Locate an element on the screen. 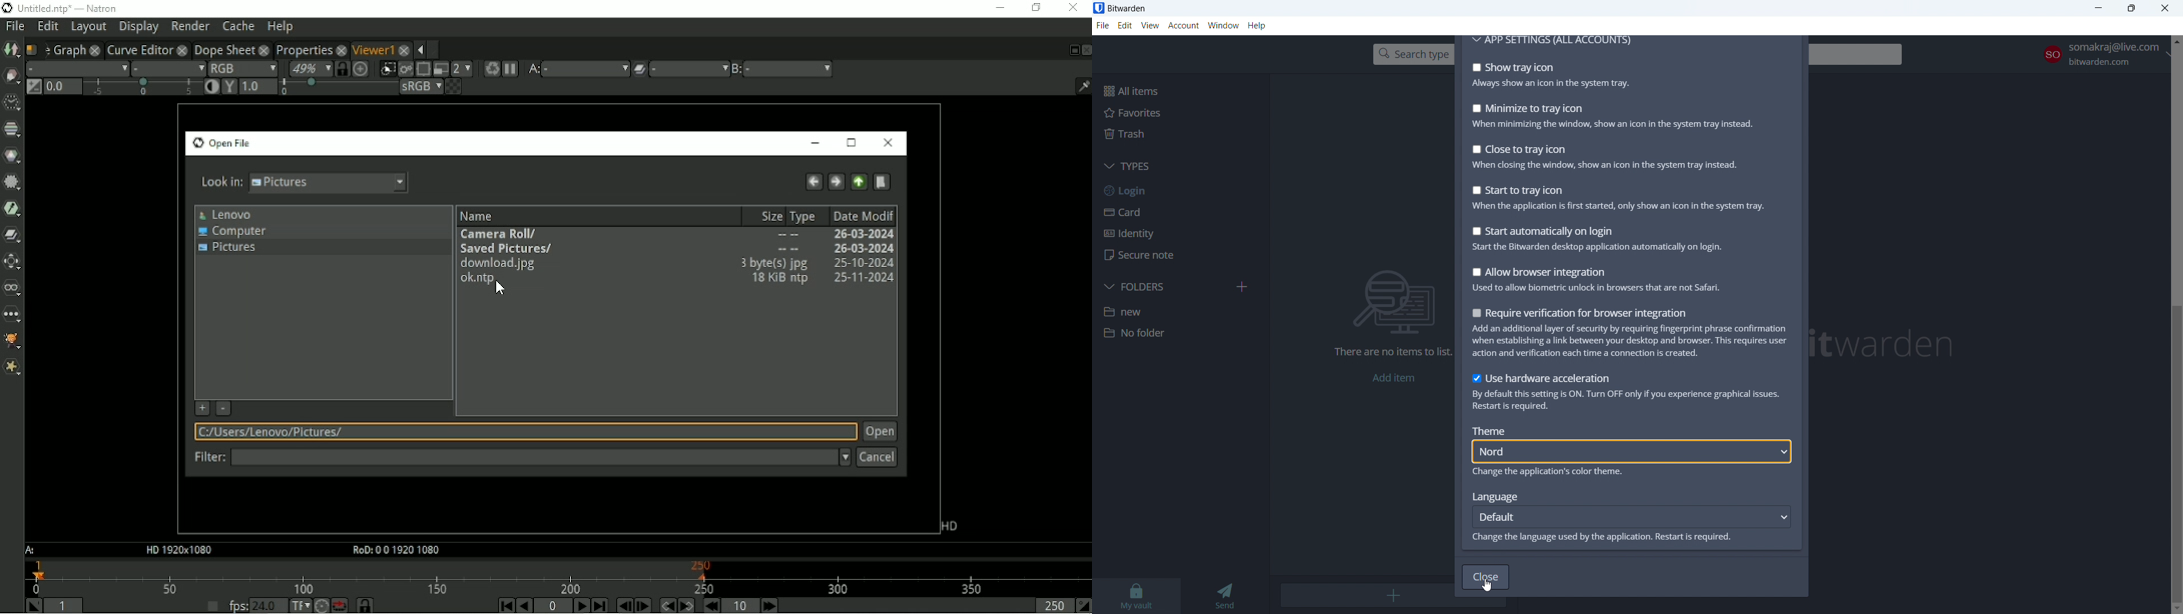 The height and width of the screenshot is (616, 2184). card is located at coordinates (1181, 212).